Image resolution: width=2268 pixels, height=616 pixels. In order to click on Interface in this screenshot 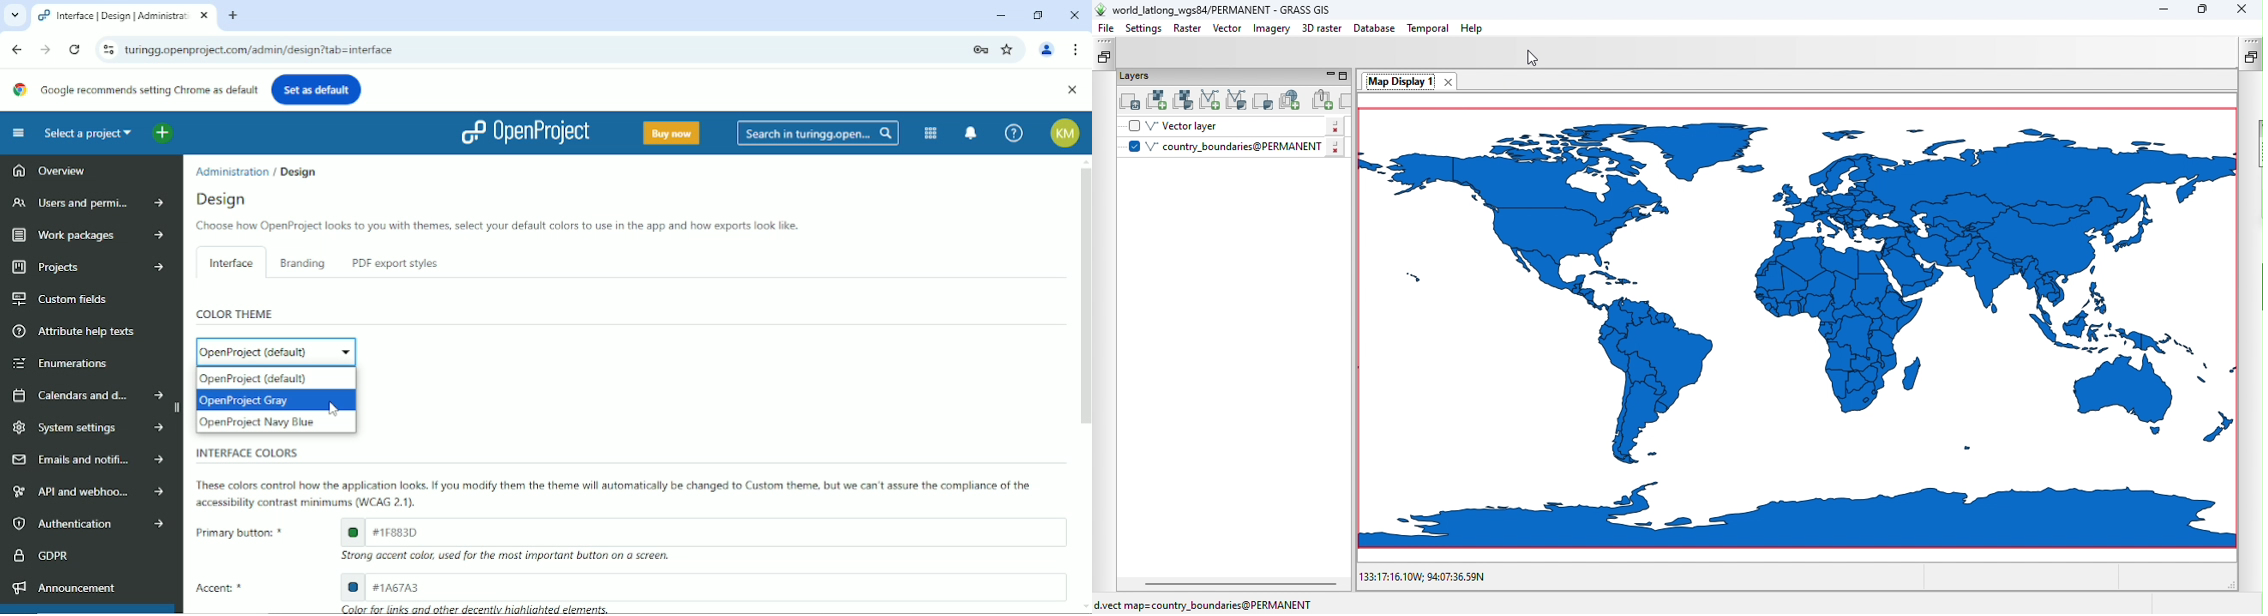, I will do `click(228, 261)`.